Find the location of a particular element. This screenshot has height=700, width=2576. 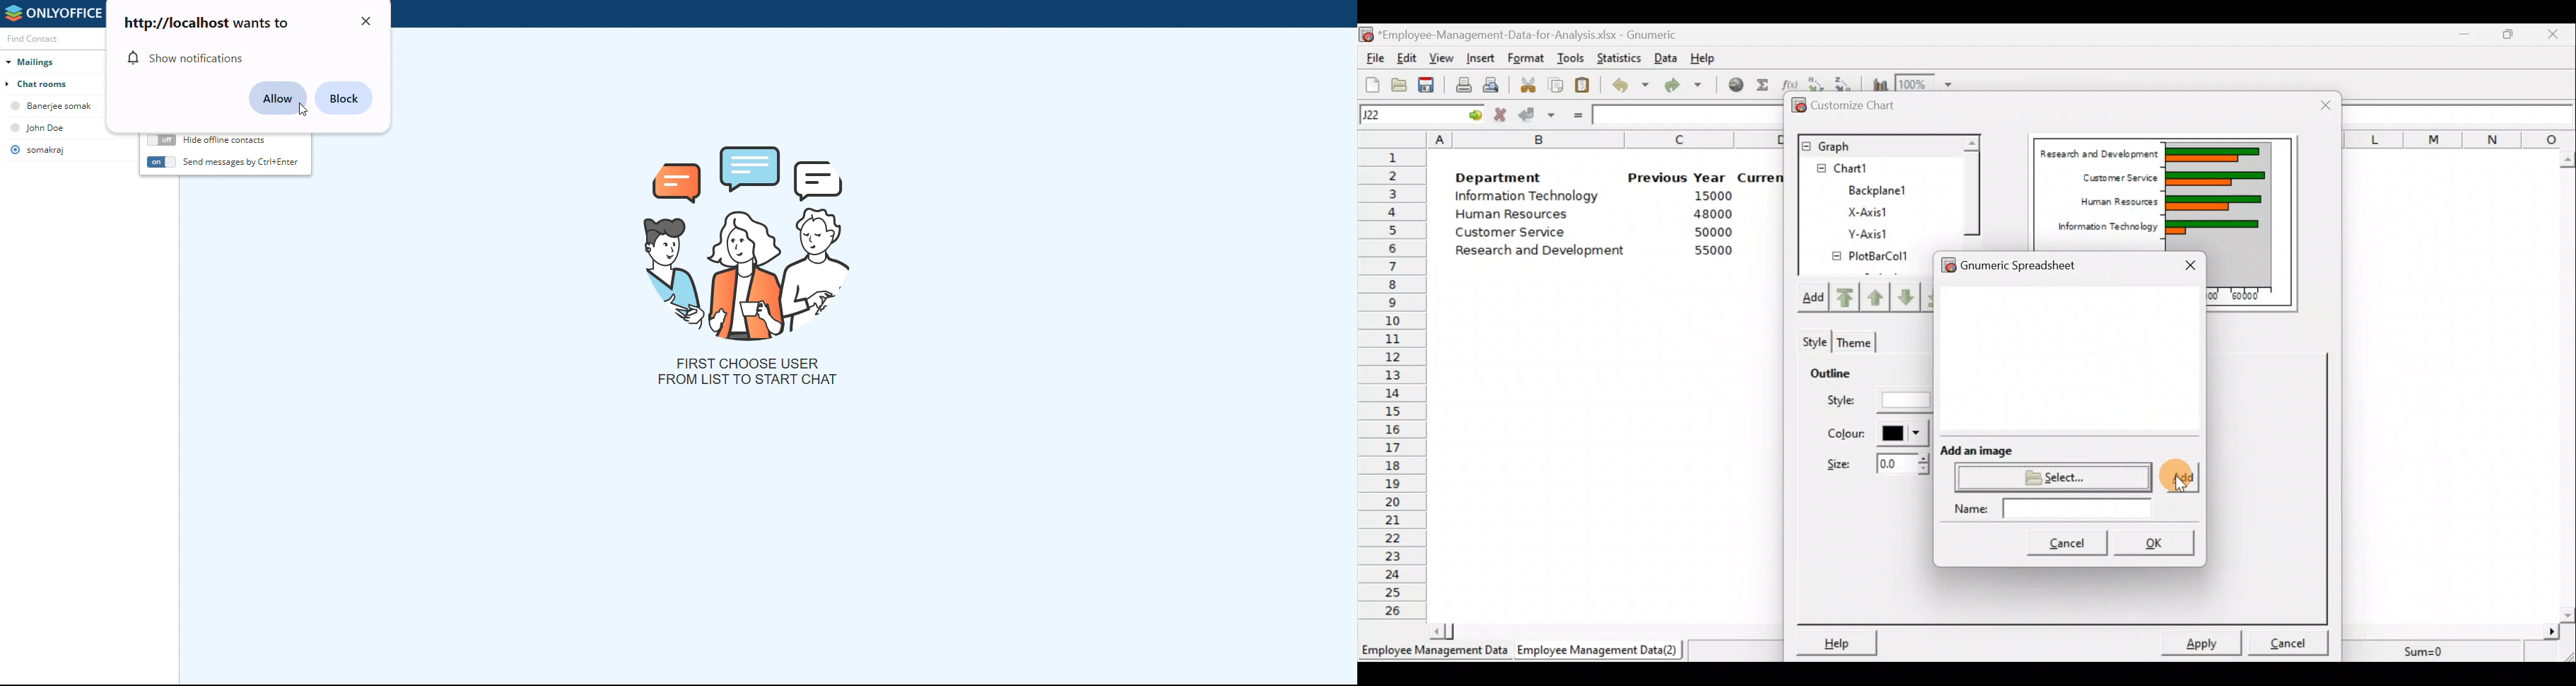

Print current file is located at coordinates (1461, 83).